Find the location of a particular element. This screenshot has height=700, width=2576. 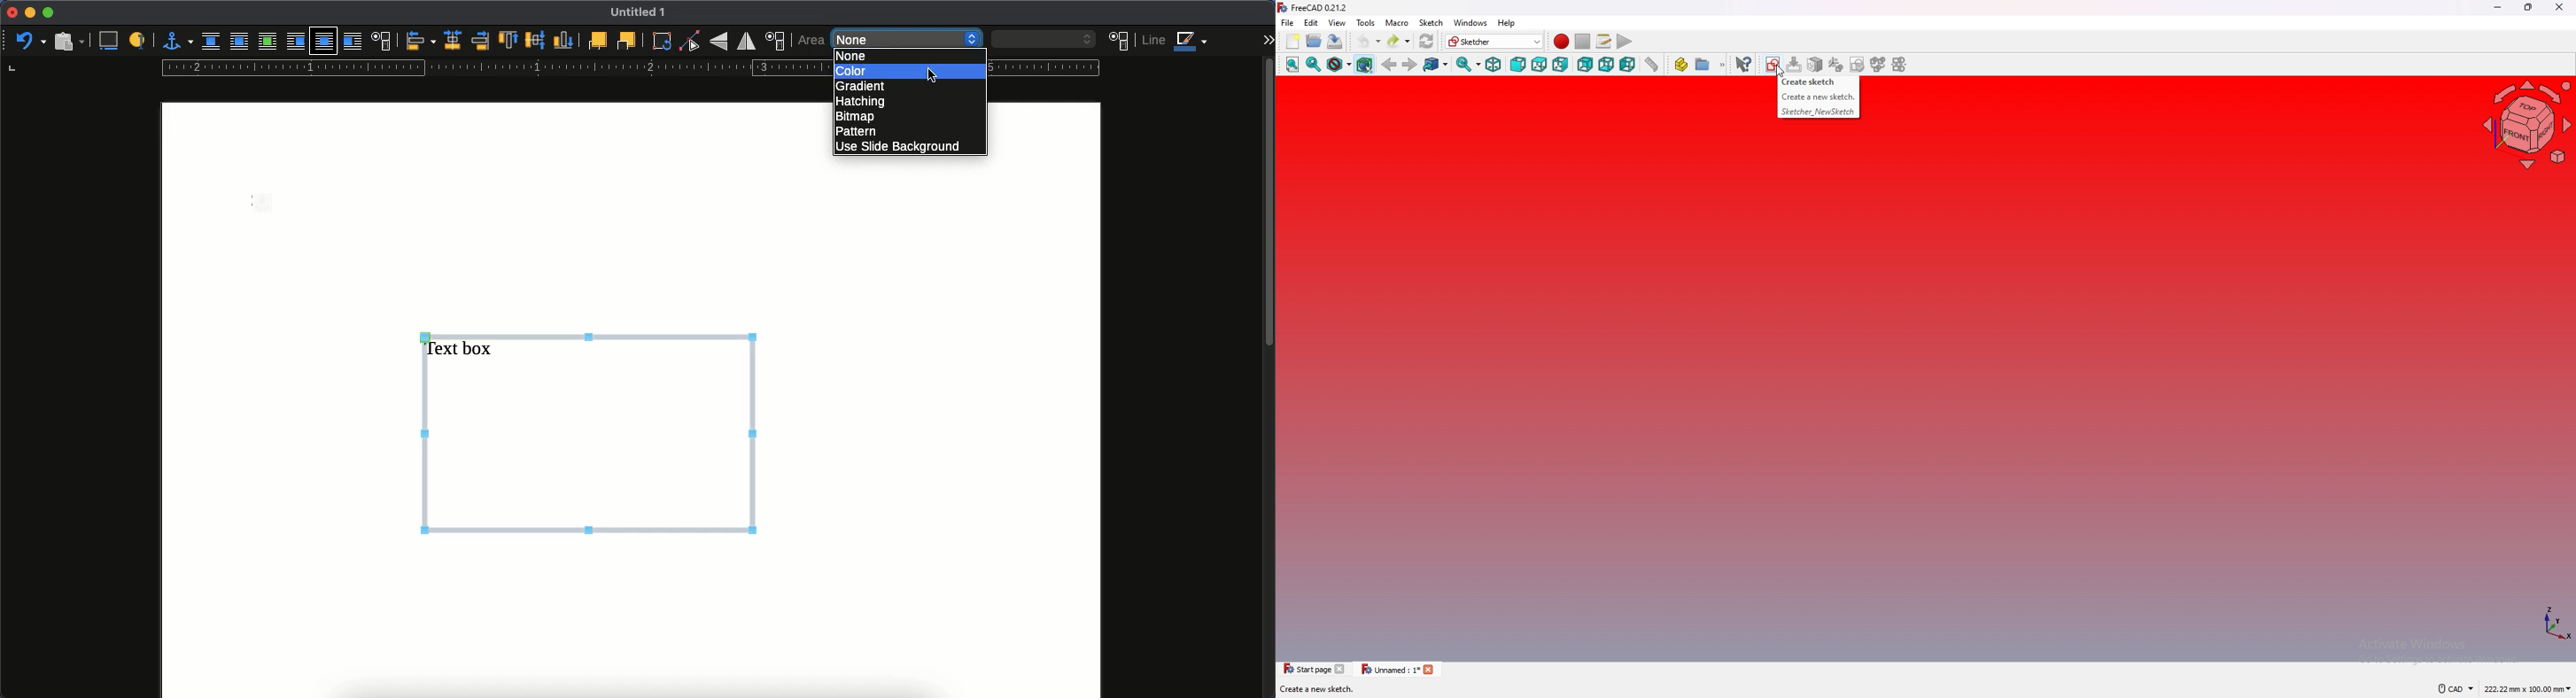

cursor is located at coordinates (1780, 71).